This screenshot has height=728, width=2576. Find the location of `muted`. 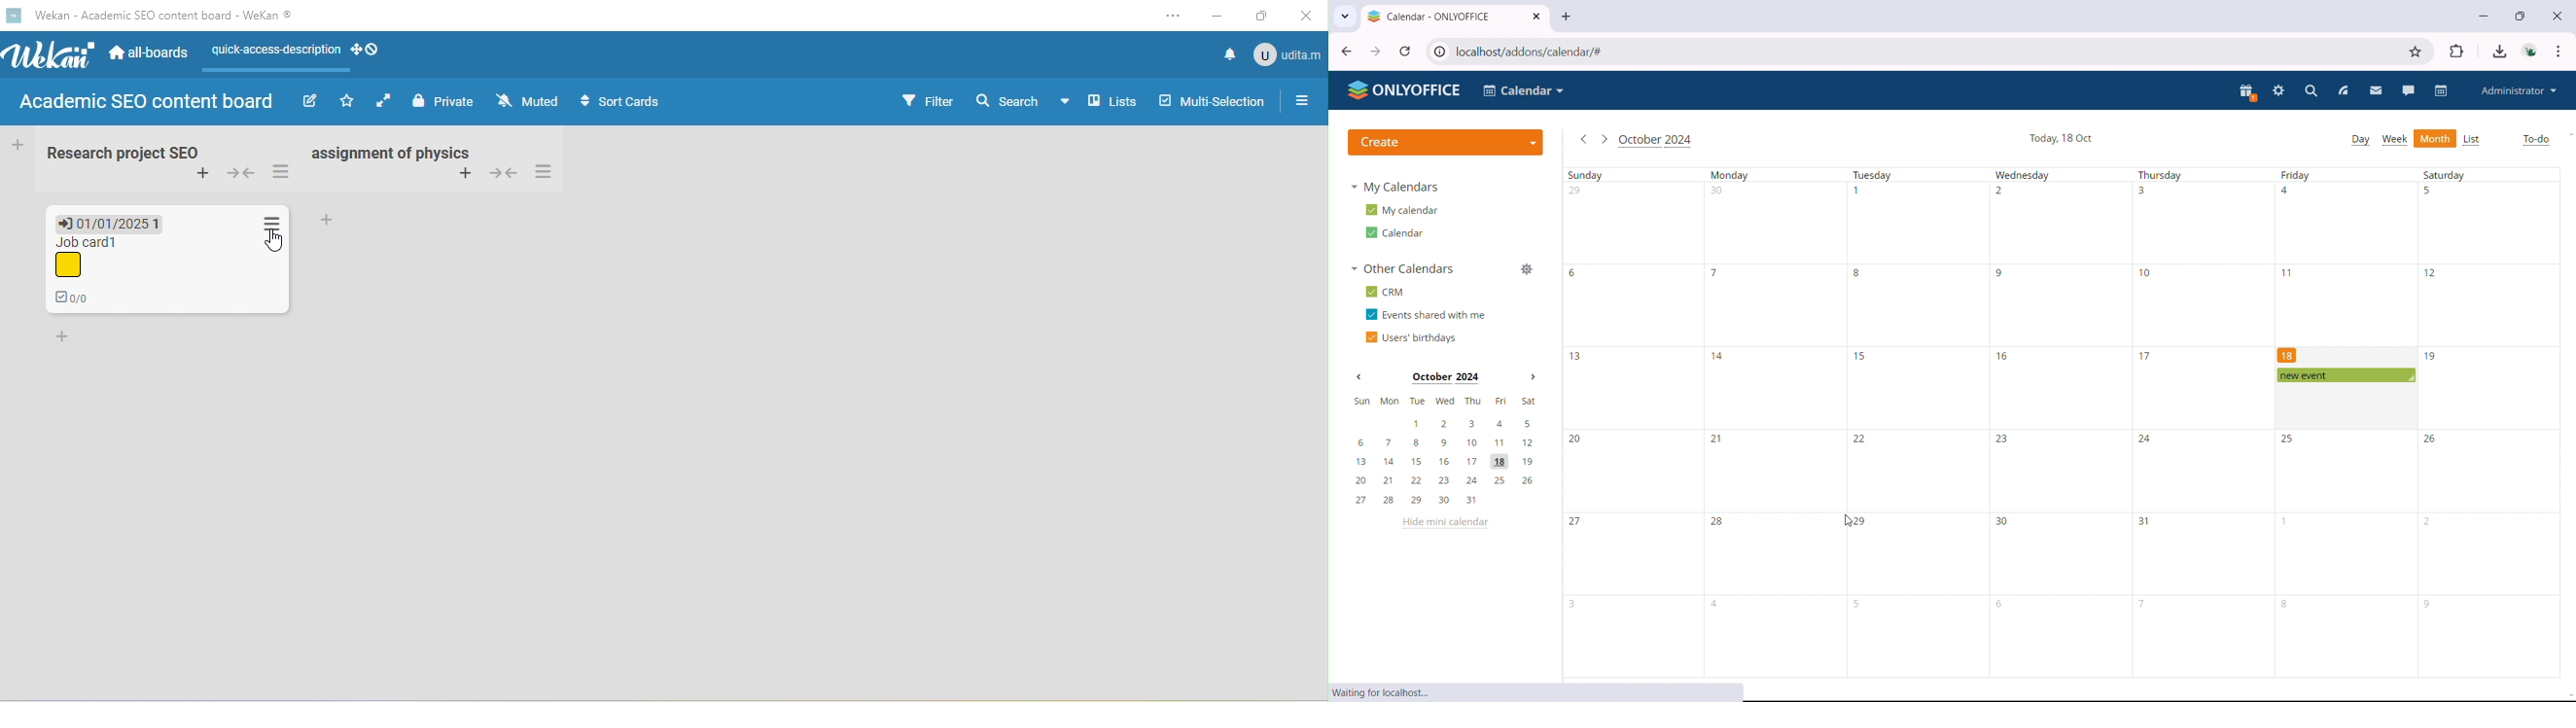

muted is located at coordinates (531, 101).